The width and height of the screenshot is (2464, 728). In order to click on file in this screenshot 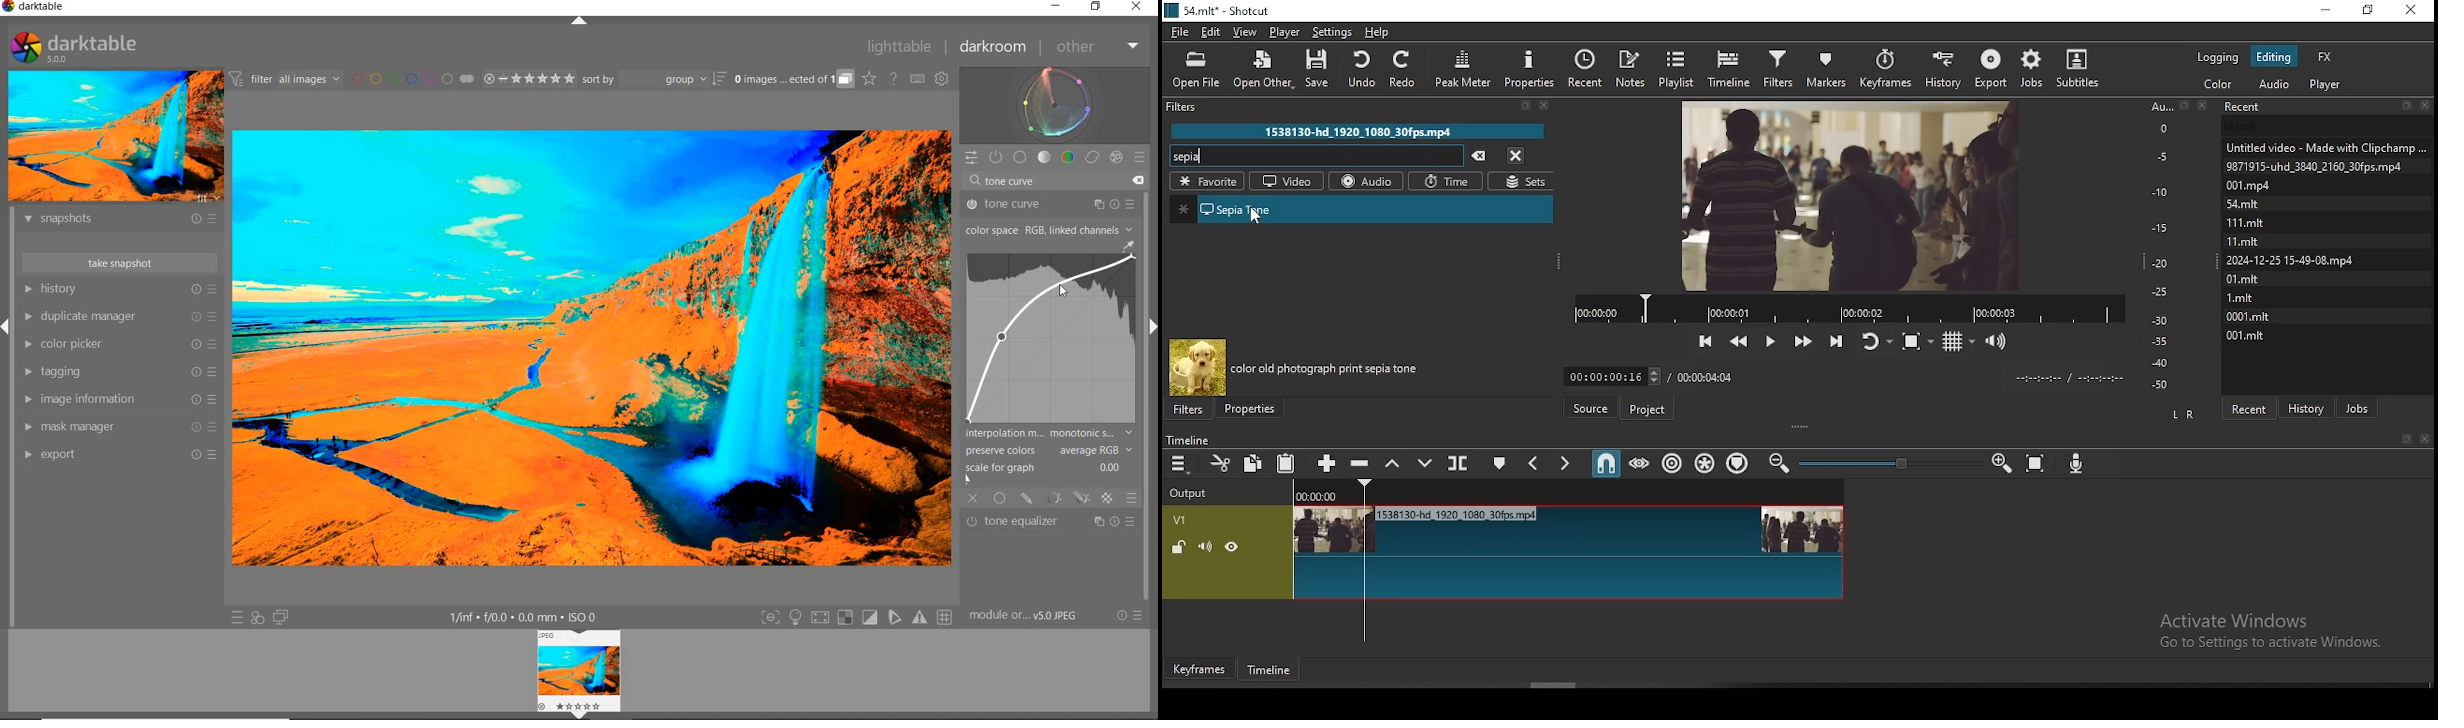, I will do `click(1180, 32)`.